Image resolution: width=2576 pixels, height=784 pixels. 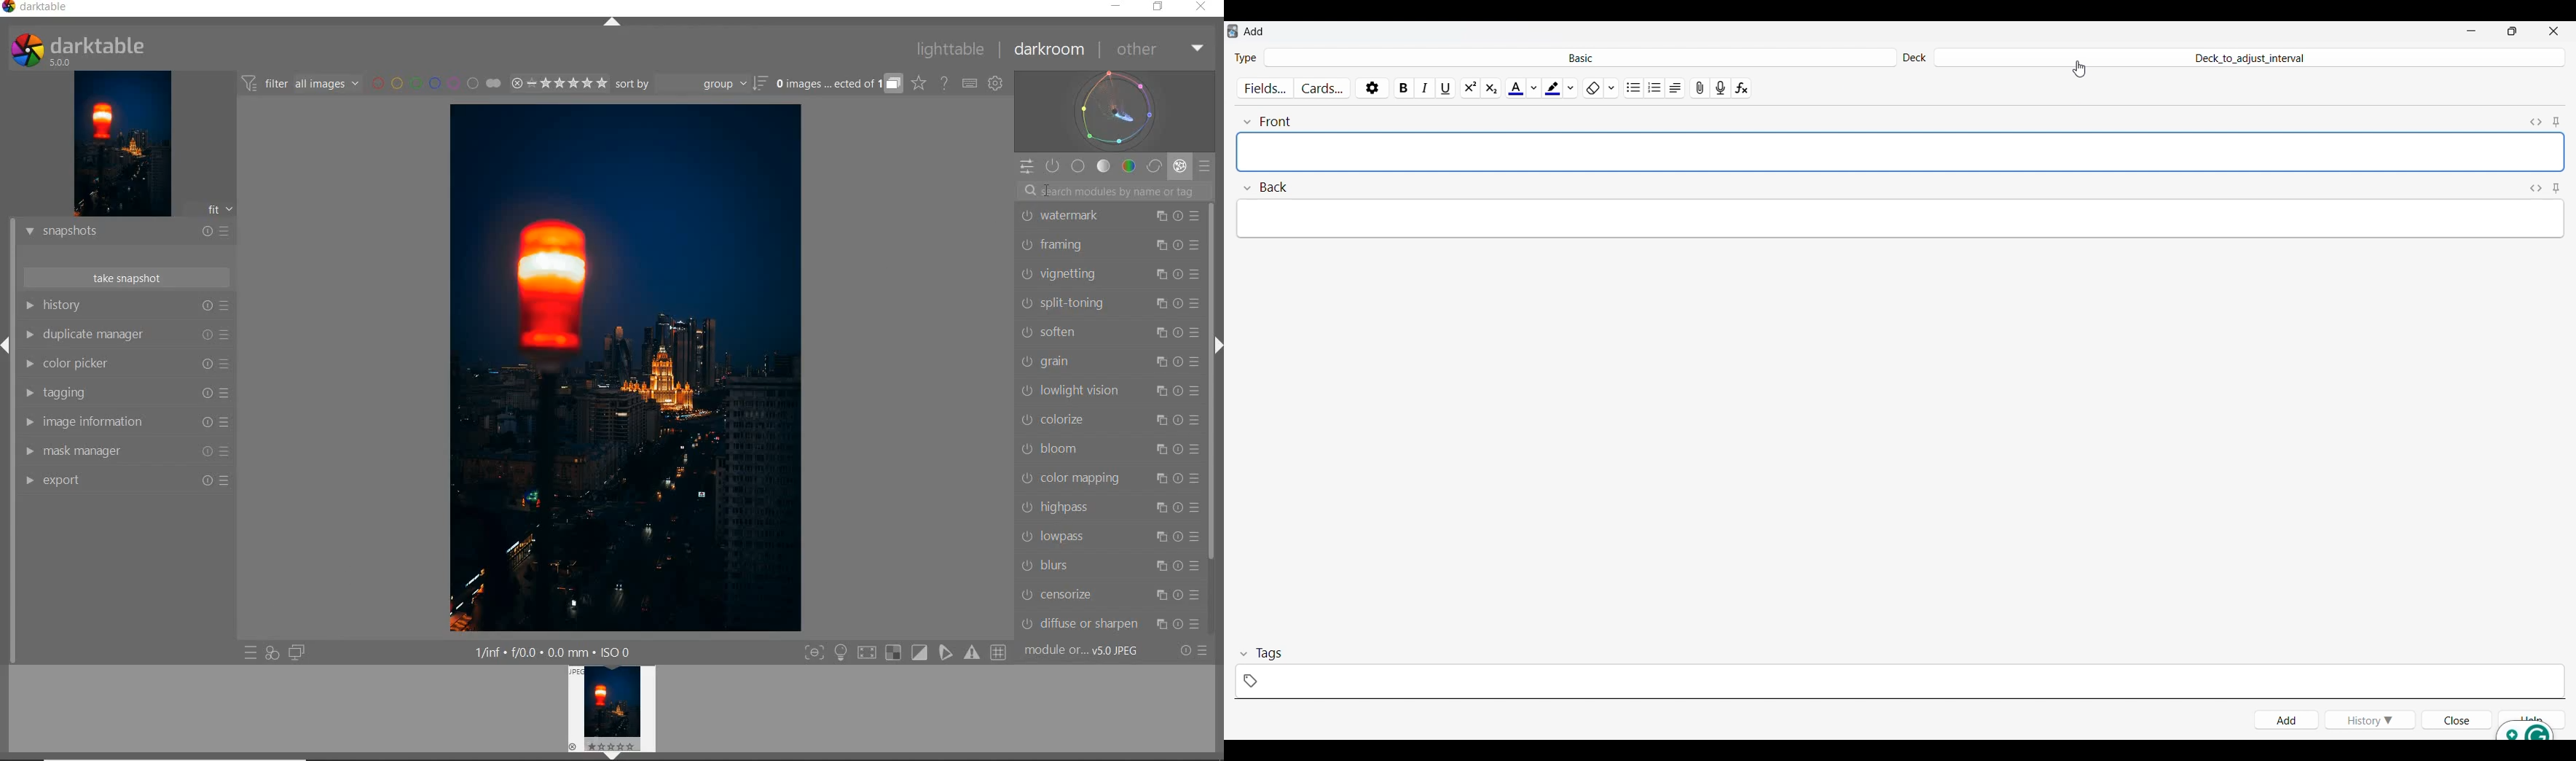 What do you see at coordinates (99, 424) in the screenshot?
I see `IMAGE INFORMATION` at bounding box center [99, 424].